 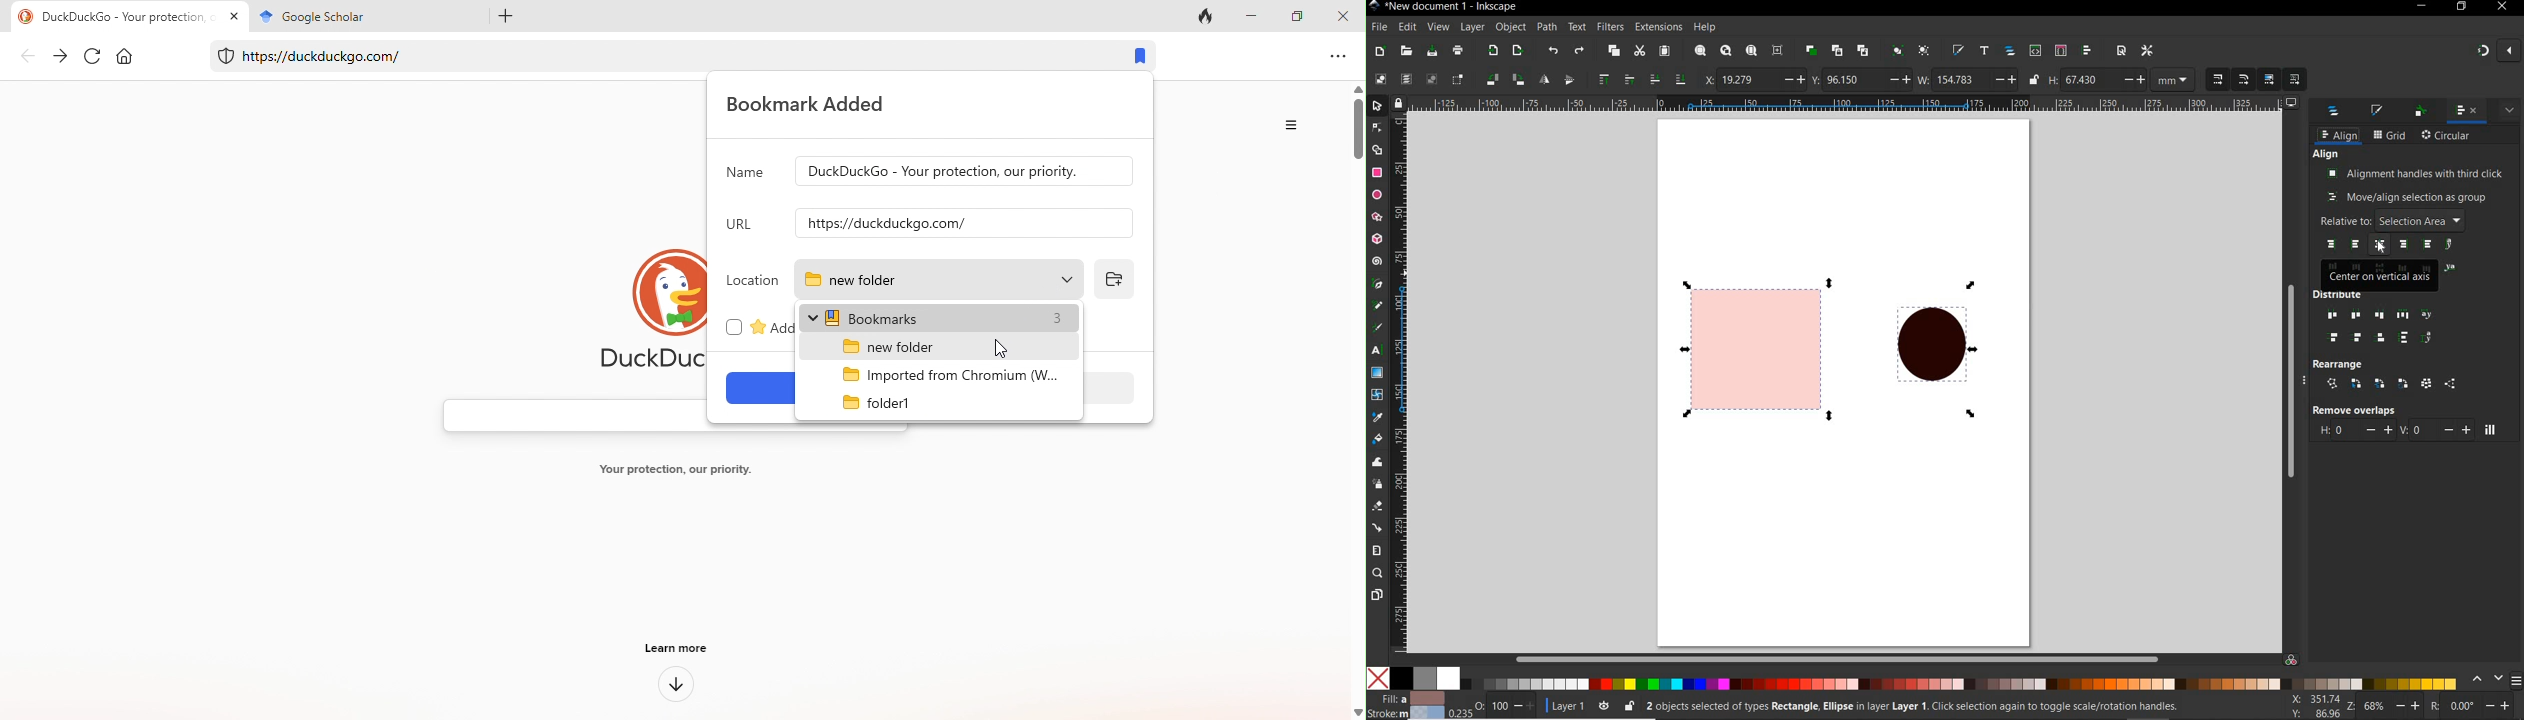 I want to click on search bar, so click(x=569, y=416).